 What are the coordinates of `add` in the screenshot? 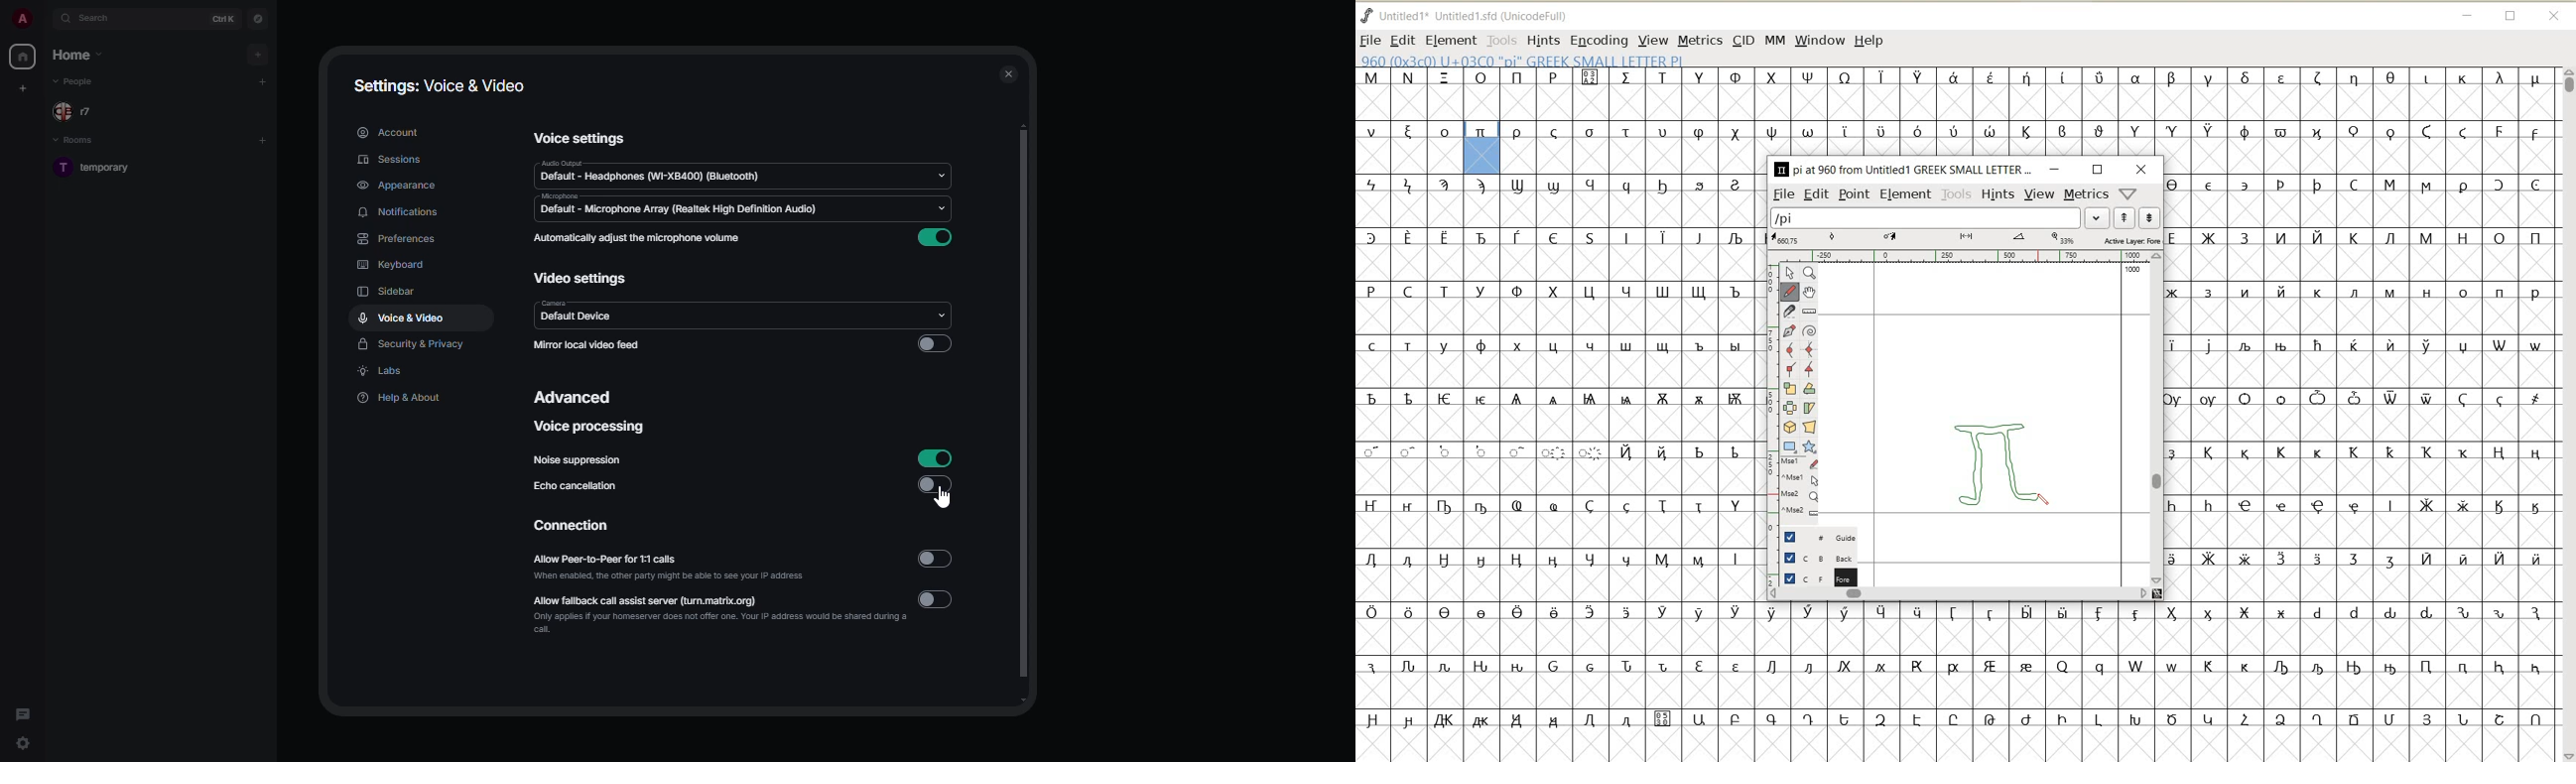 It's located at (262, 52).